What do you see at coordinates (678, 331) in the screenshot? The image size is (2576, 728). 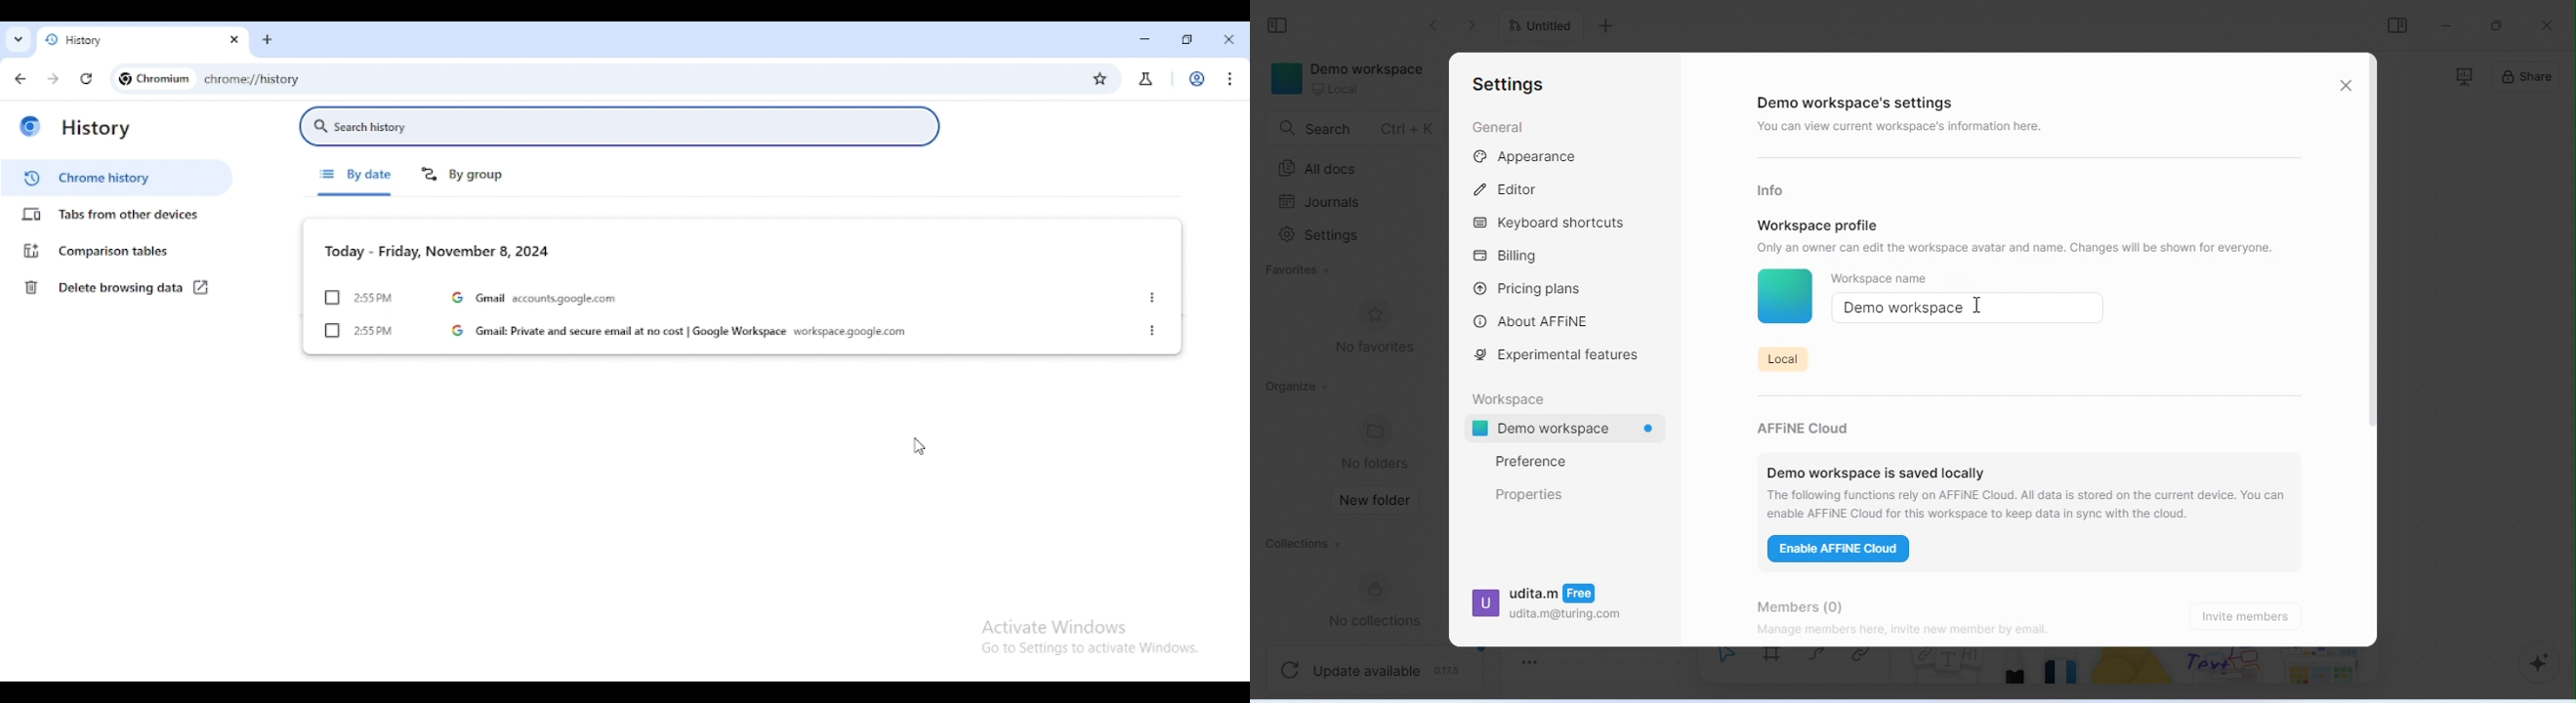 I see `Gmail: private and secure email at no cost | Google workspace workspace.google.com` at bounding box center [678, 331].